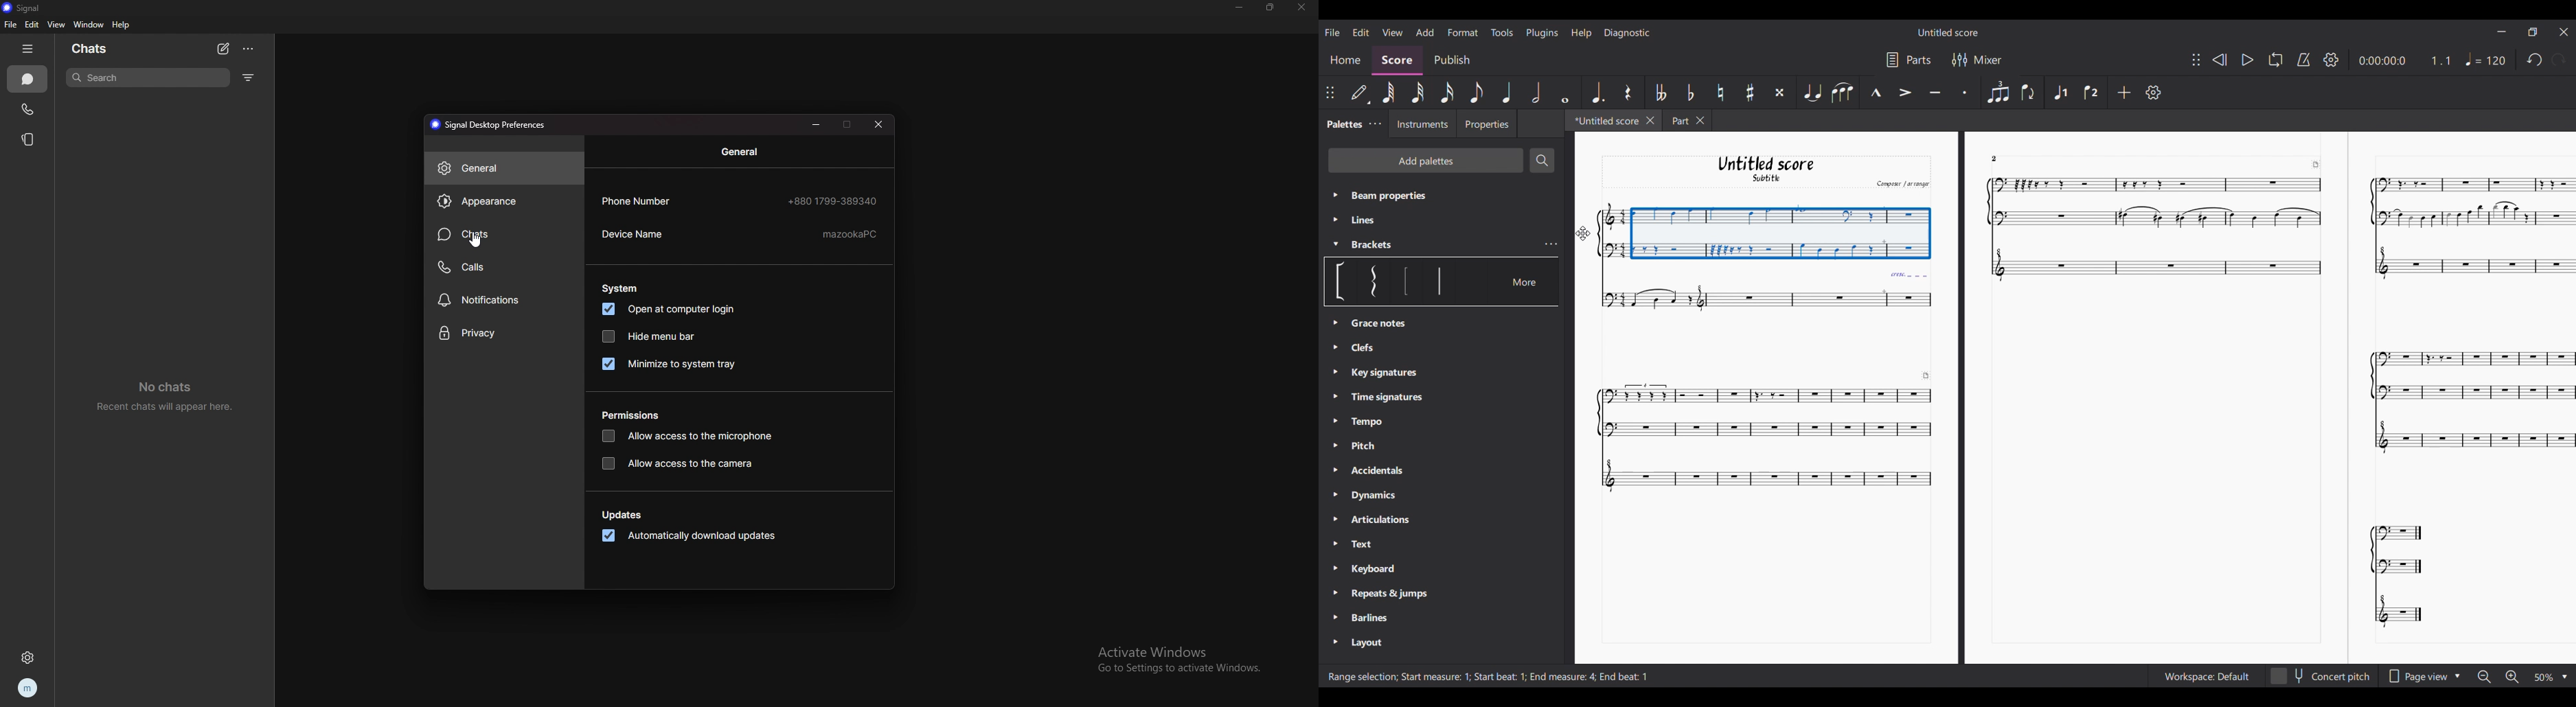 This screenshot has height=728, width=2576. What do you see at coordinates (1334, 496) in the screenshot?
I see `` at bounding box center [1334, 496].